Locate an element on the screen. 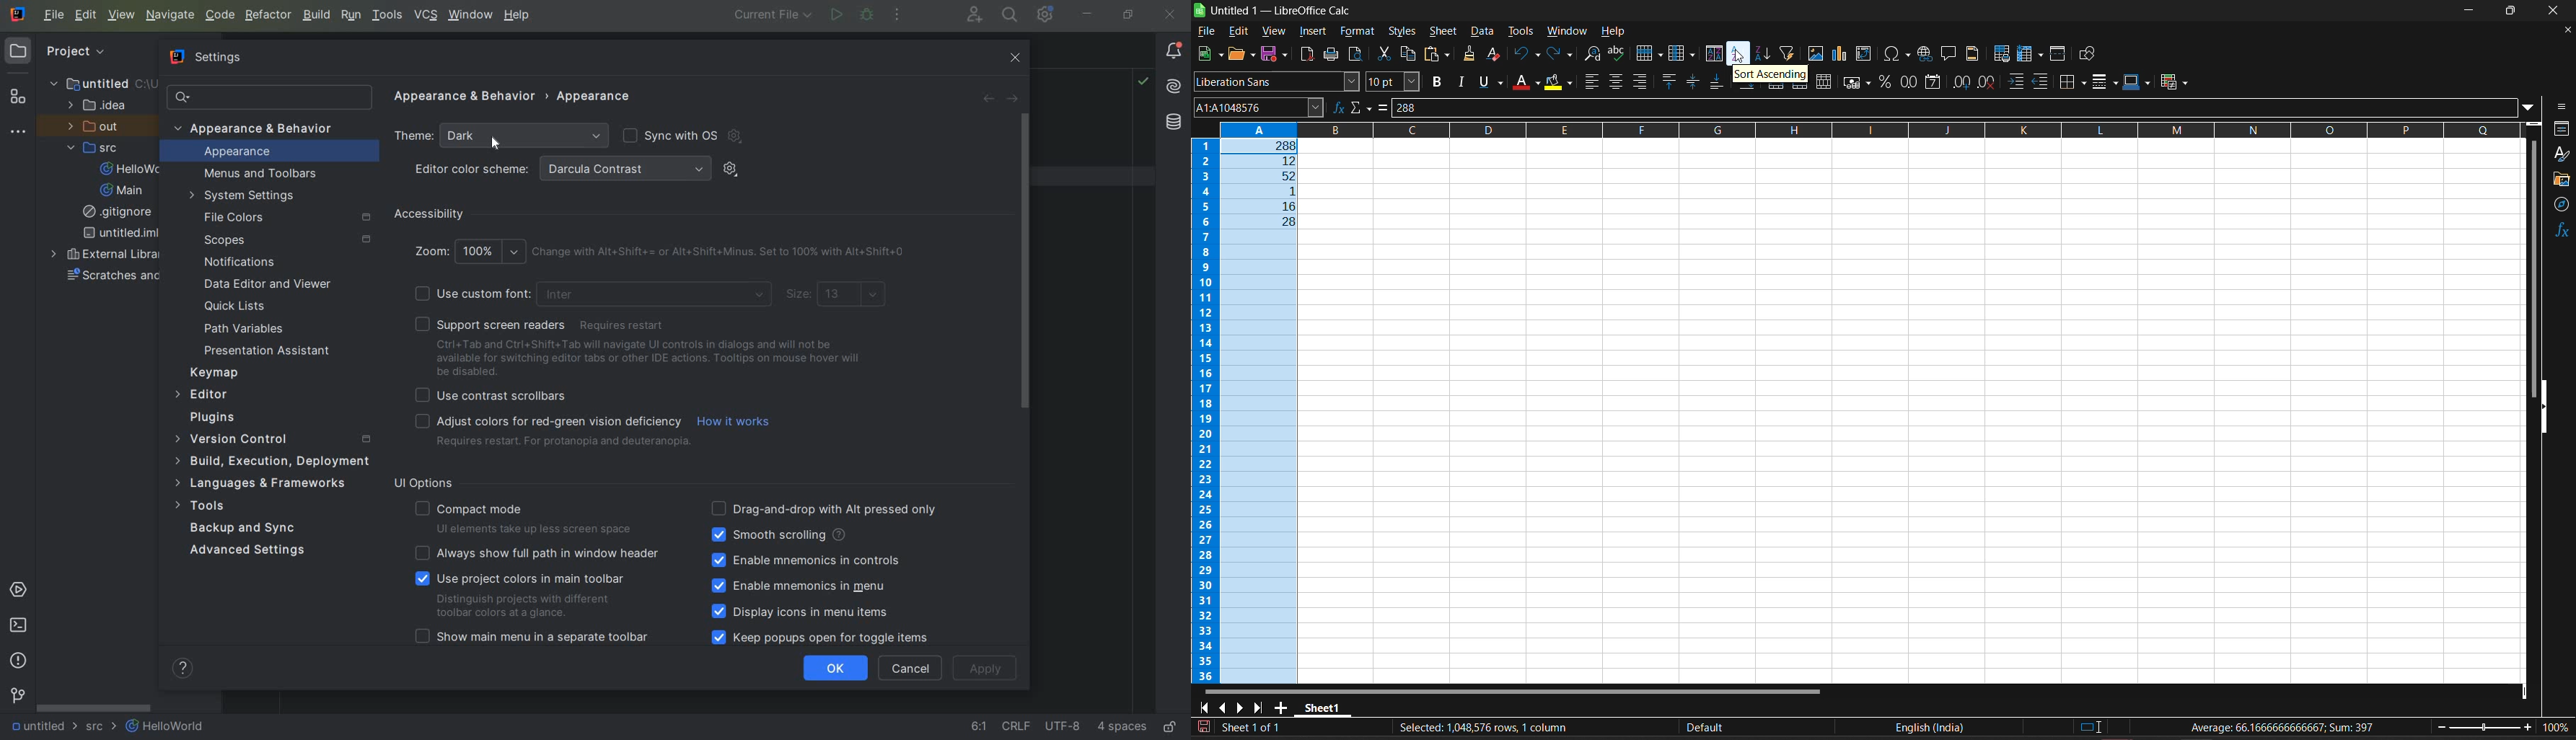  window is located at coordinates (1570, 31).